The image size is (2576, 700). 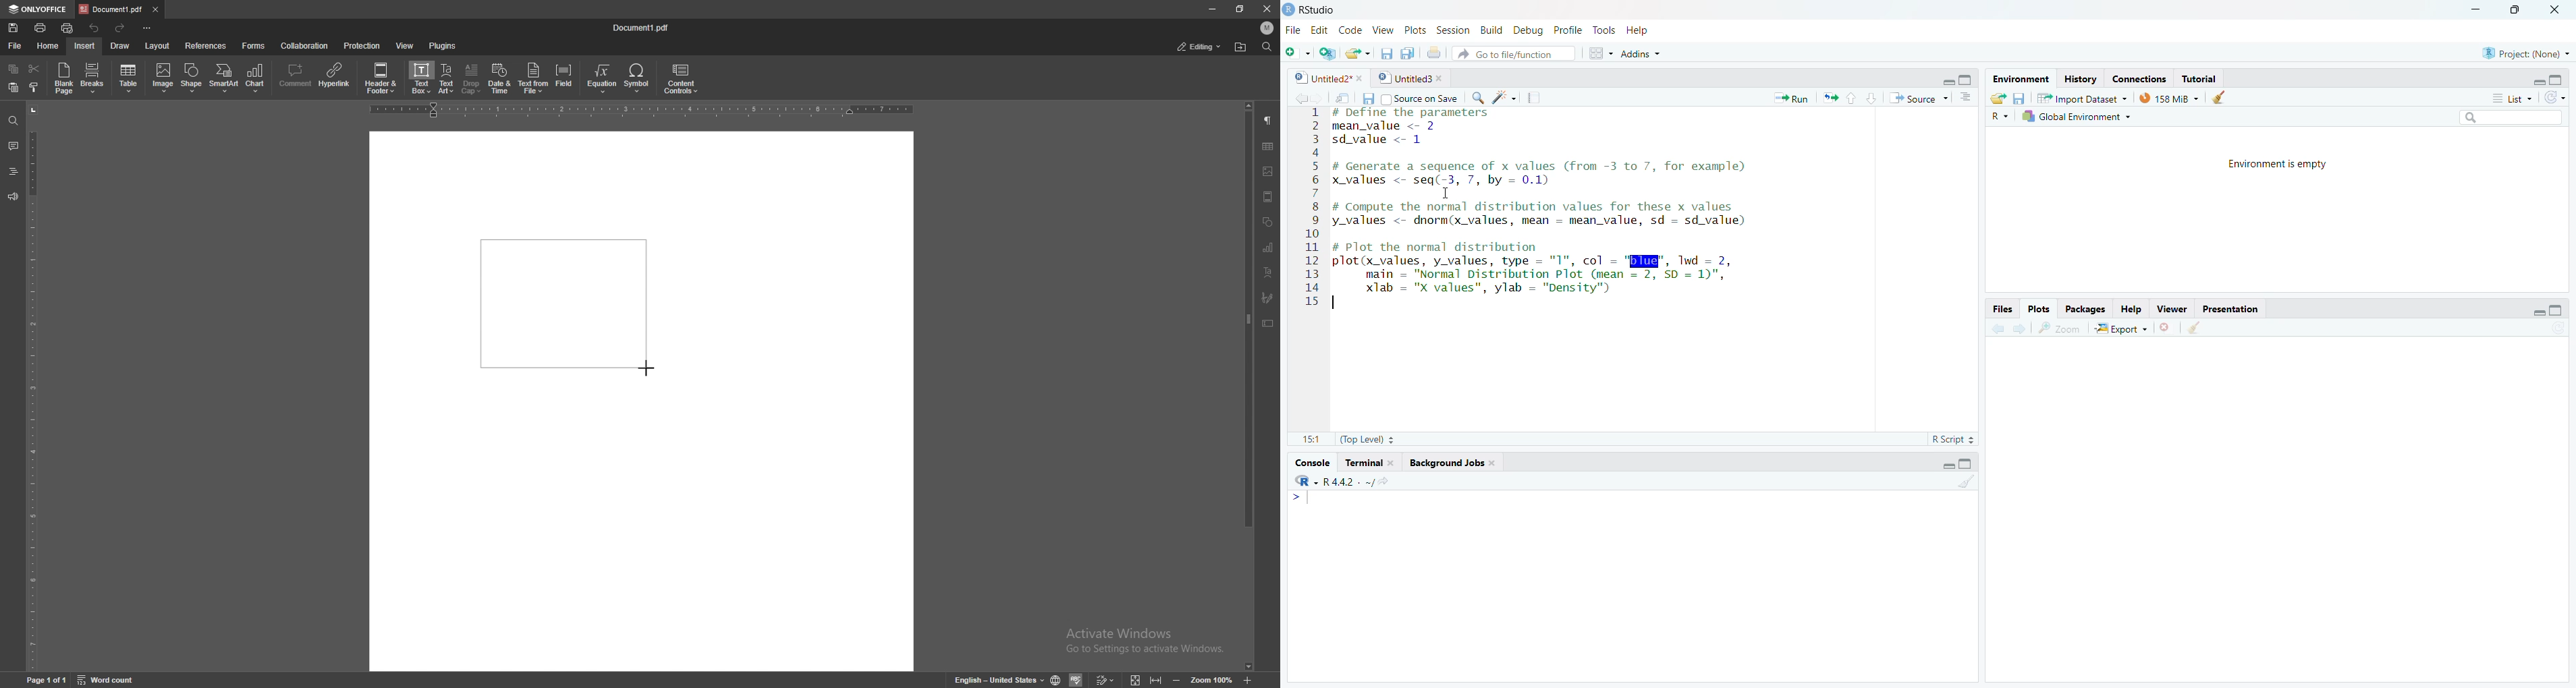 What do you see at coordinates (2274, 164) in the screenshot?
I see `Environment is empty` at bounding box center [2274, 164].